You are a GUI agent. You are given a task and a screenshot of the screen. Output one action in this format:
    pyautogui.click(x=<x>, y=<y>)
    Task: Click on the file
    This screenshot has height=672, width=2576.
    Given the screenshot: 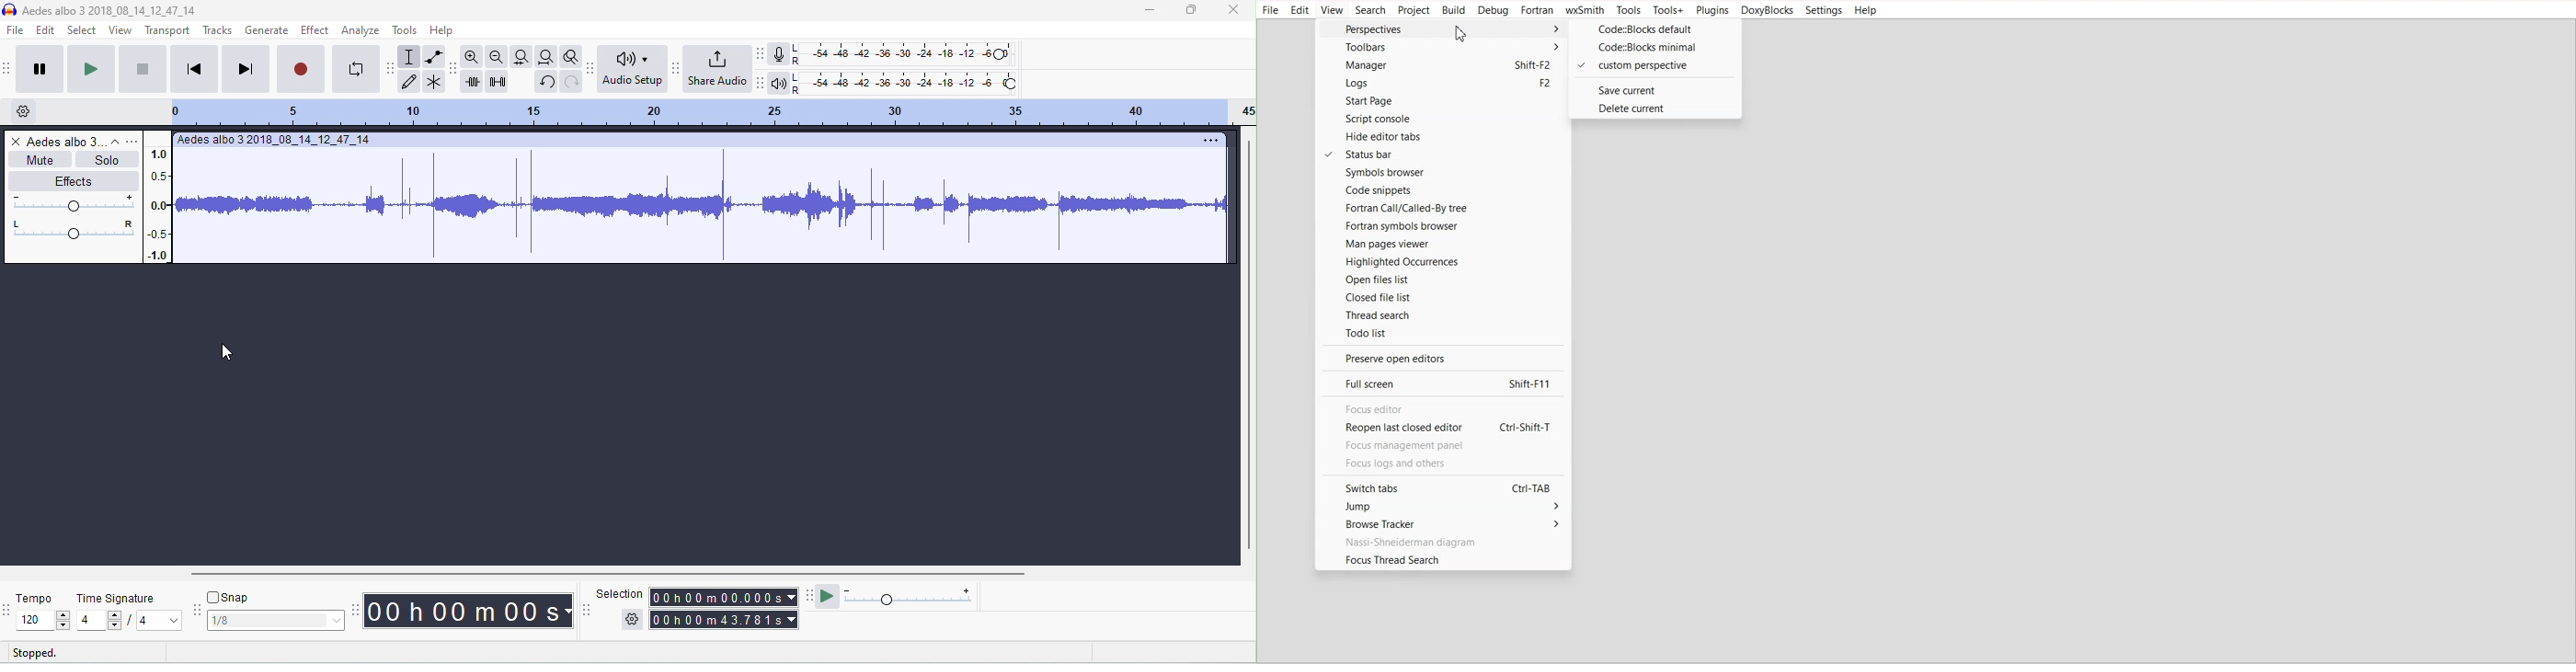 What is the action you would take?
    pyautogui.click(x=15, y=29)
    